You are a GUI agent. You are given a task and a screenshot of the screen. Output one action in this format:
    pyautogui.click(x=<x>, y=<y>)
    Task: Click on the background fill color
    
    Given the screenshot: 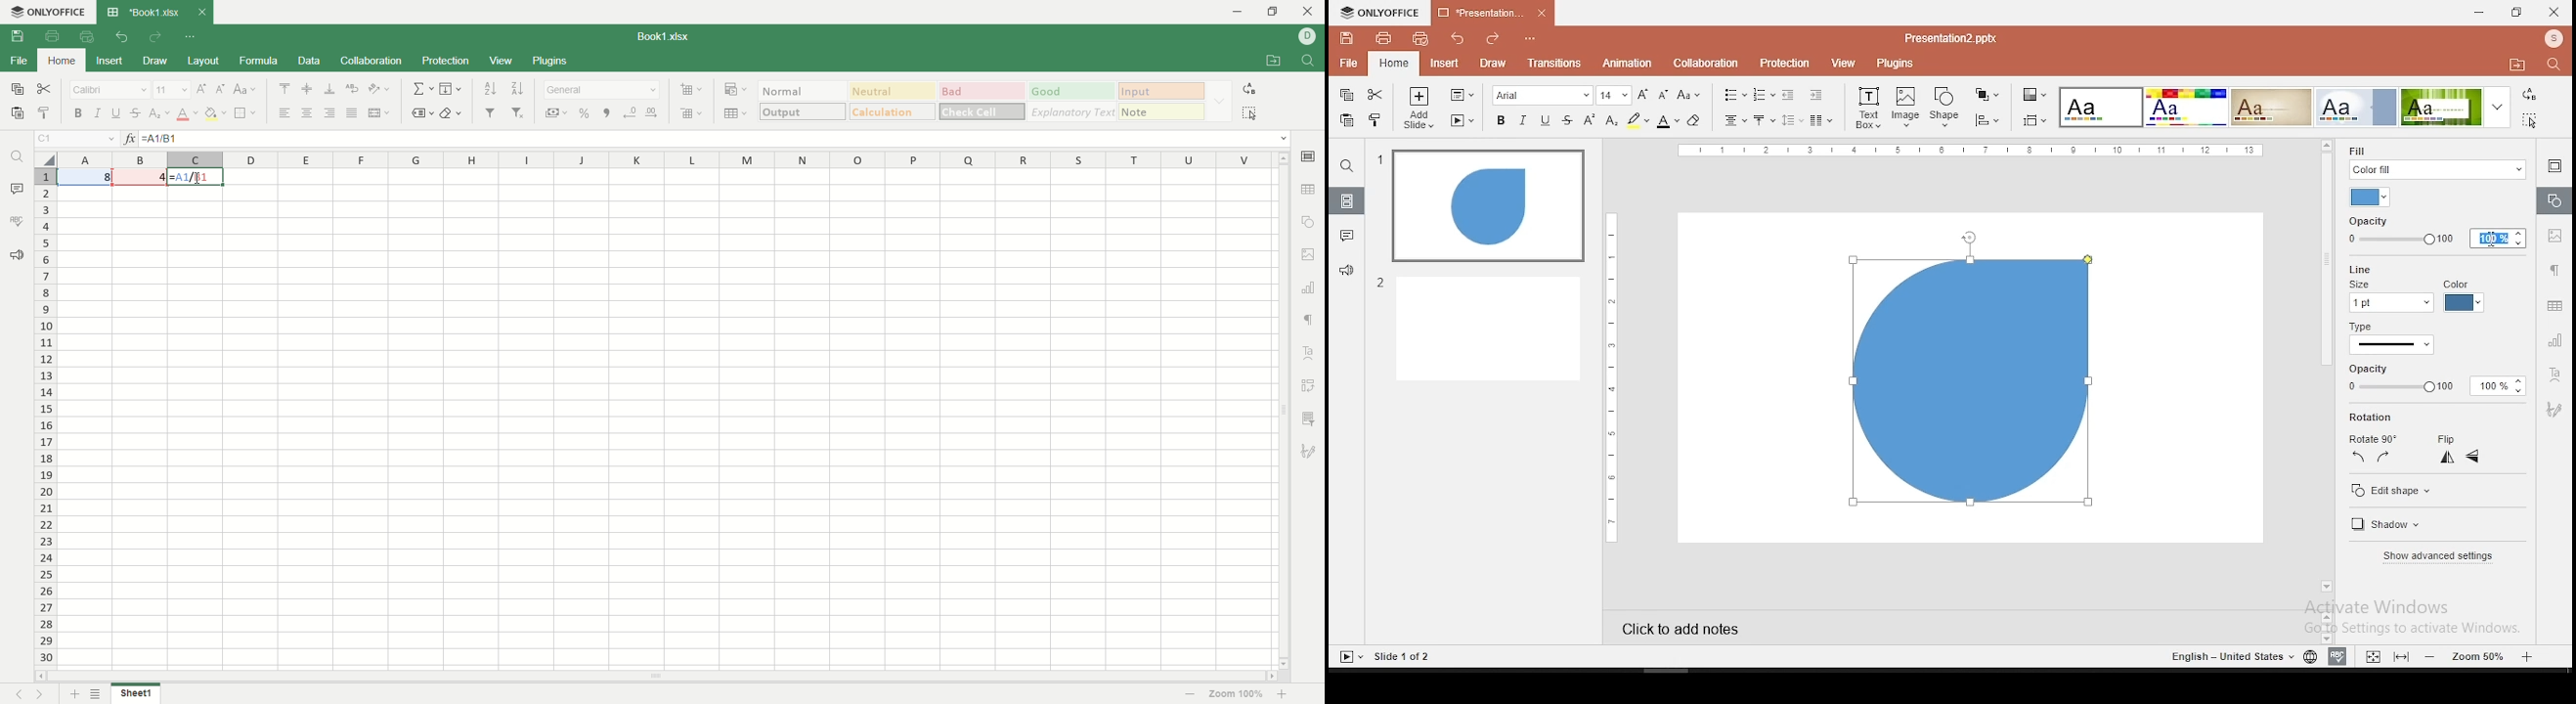 What is the action you would take?
    pyautogui.click(x=2372, y=198)
    